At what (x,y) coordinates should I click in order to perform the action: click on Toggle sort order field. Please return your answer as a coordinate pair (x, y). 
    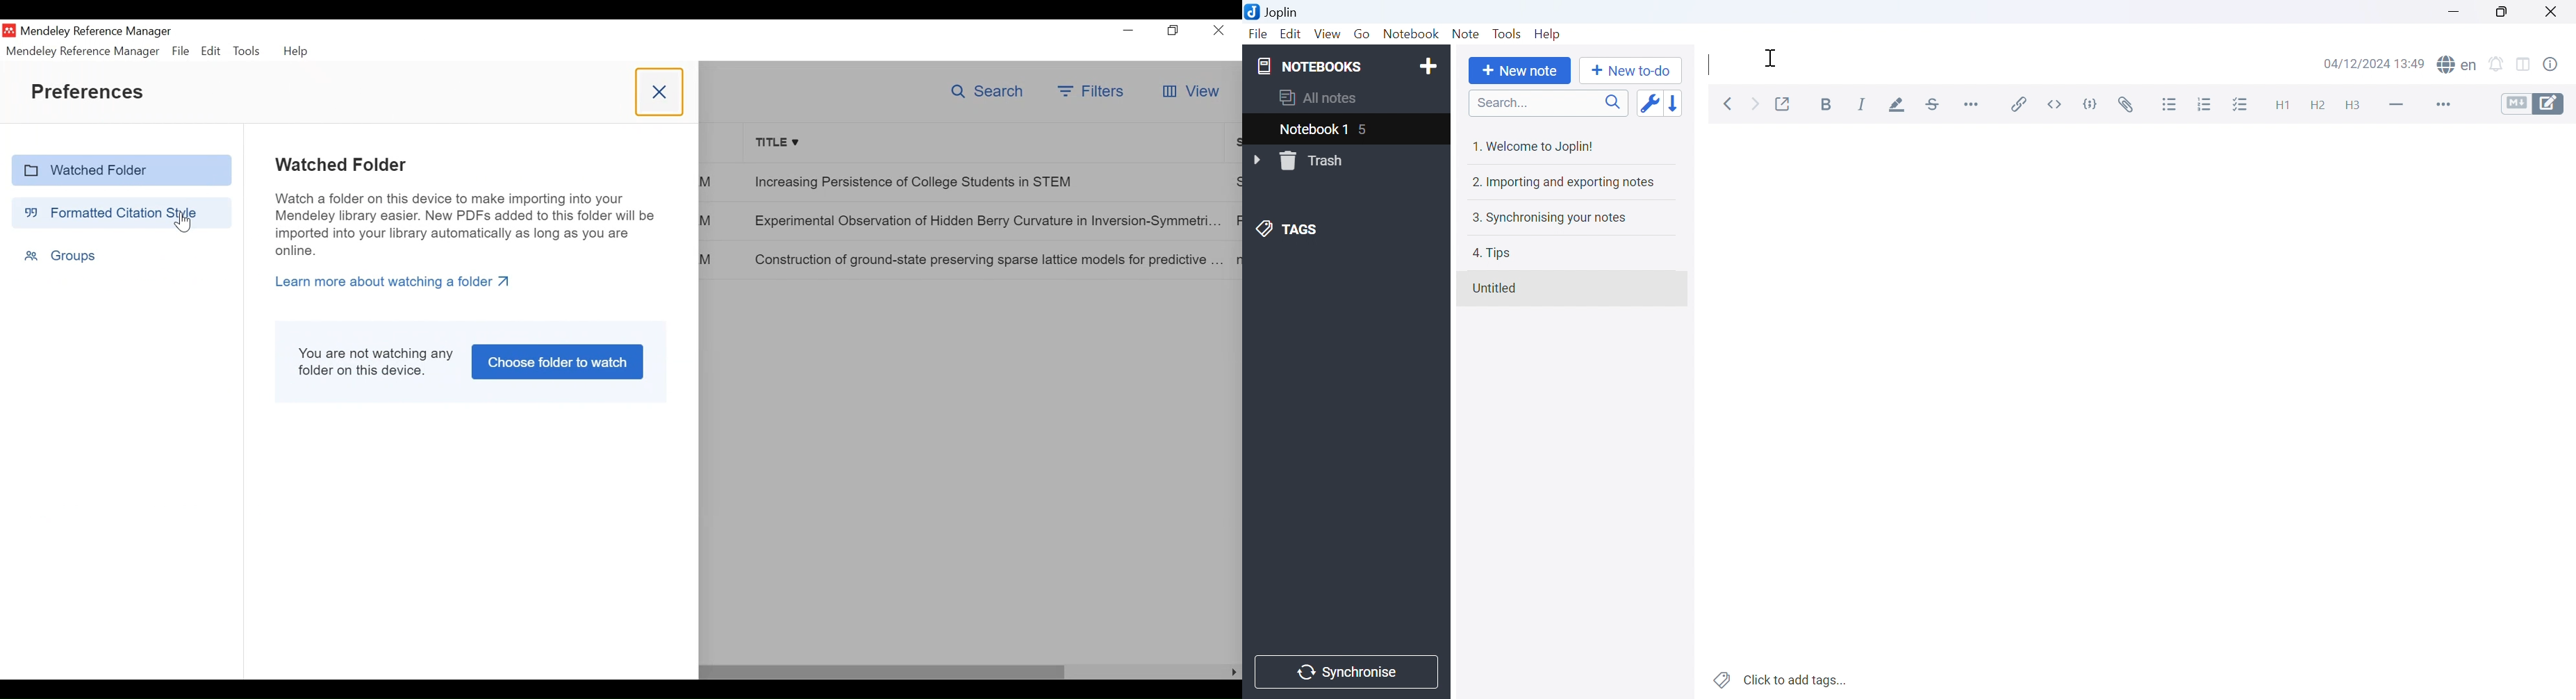
    Looking at the image, I should click on (1649, 104).